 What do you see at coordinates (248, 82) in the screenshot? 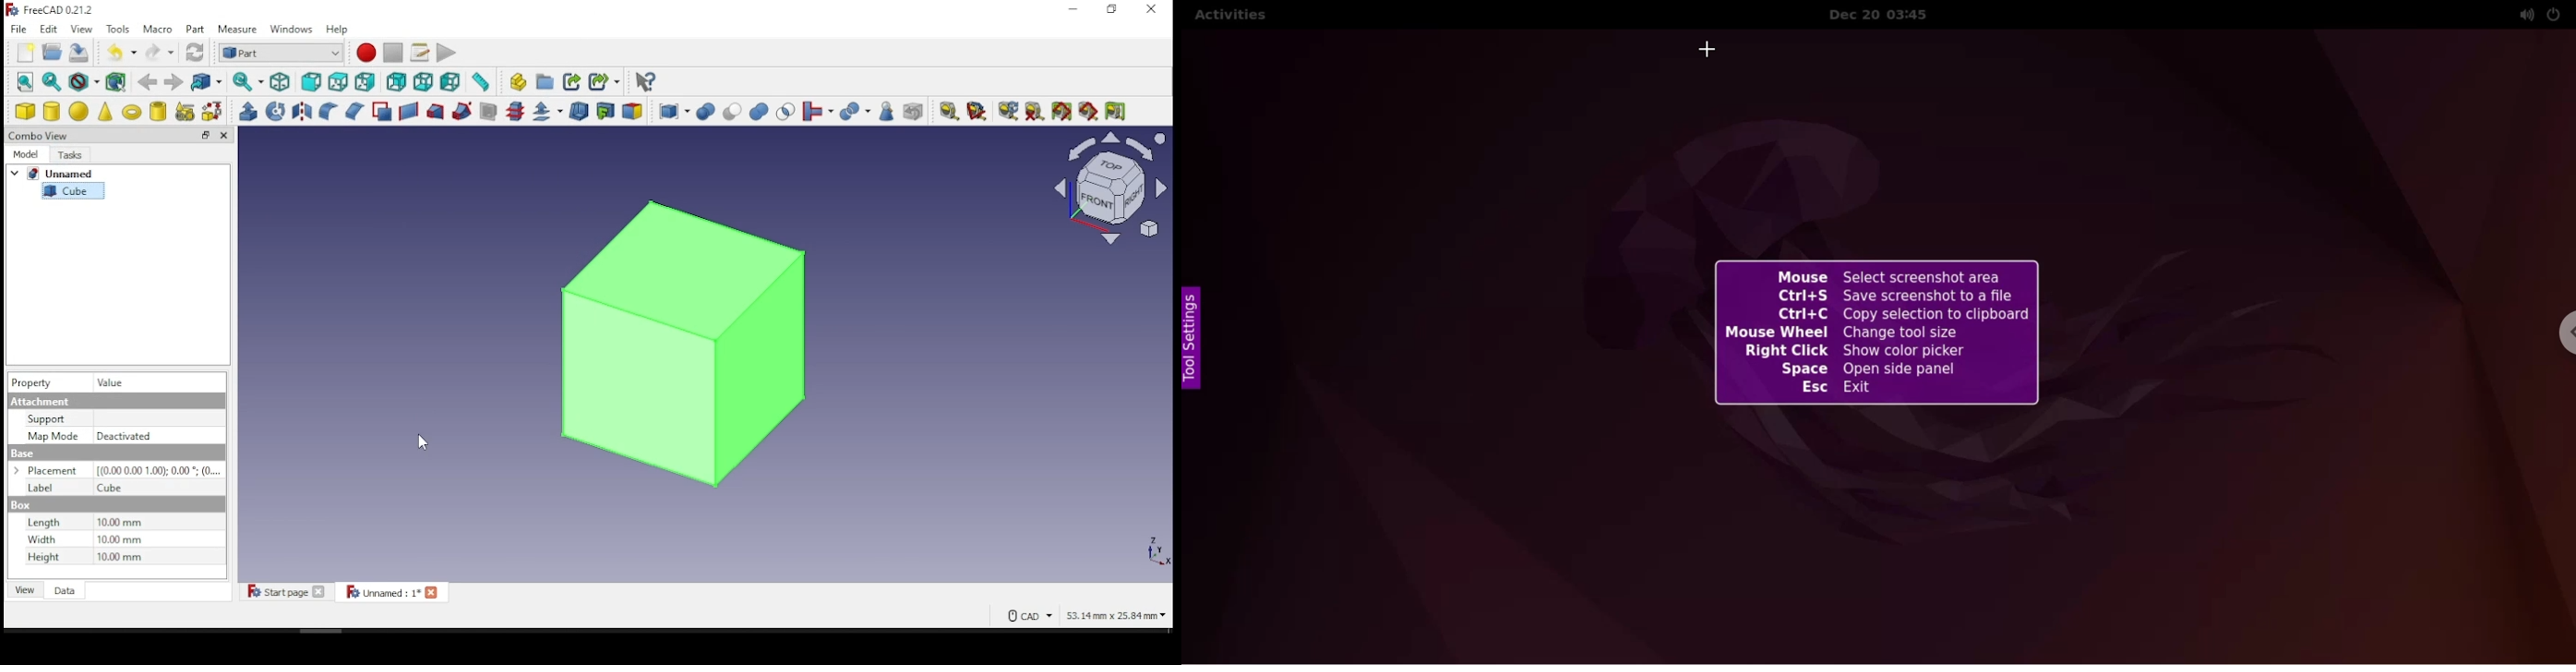
I see `sync view` at bounding box center [248, 82].